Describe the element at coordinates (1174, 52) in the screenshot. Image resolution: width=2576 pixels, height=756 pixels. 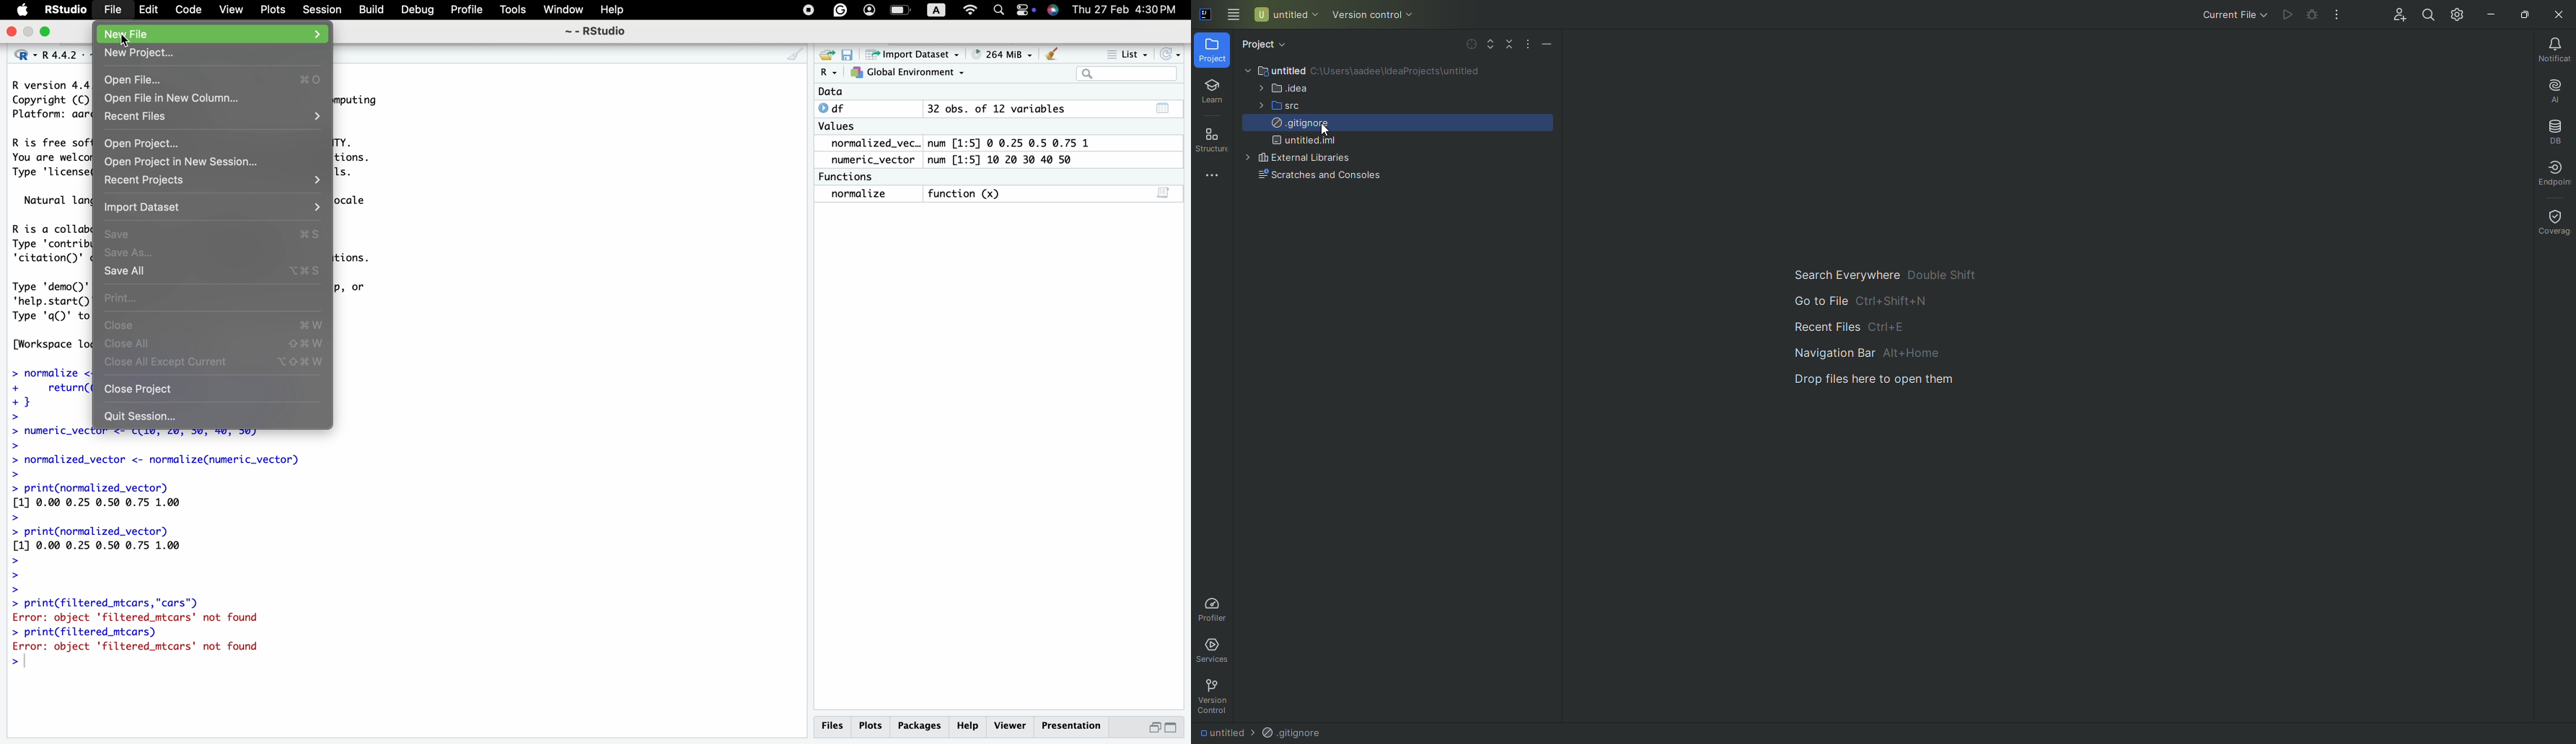
I see `refresh the list of objects` at that location.